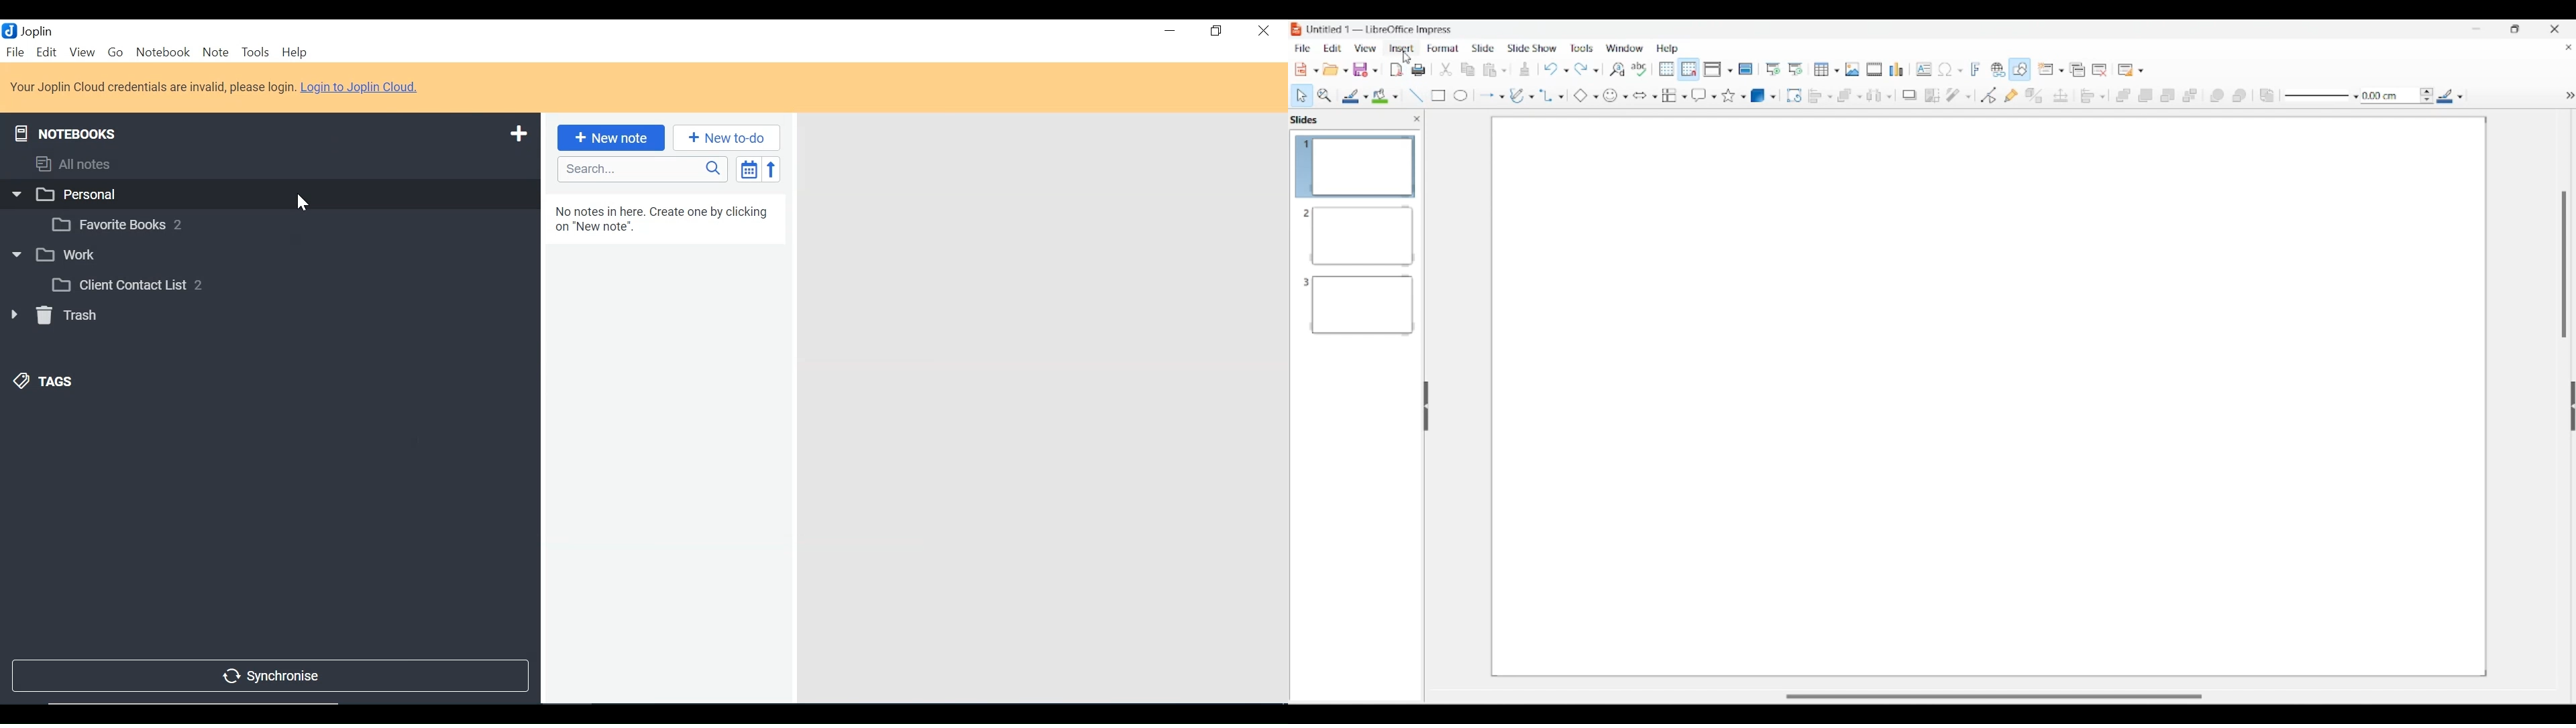  Describe the element at coordinates (1438, 95) in the screenshot. I see `Insert rectangle` at that location.